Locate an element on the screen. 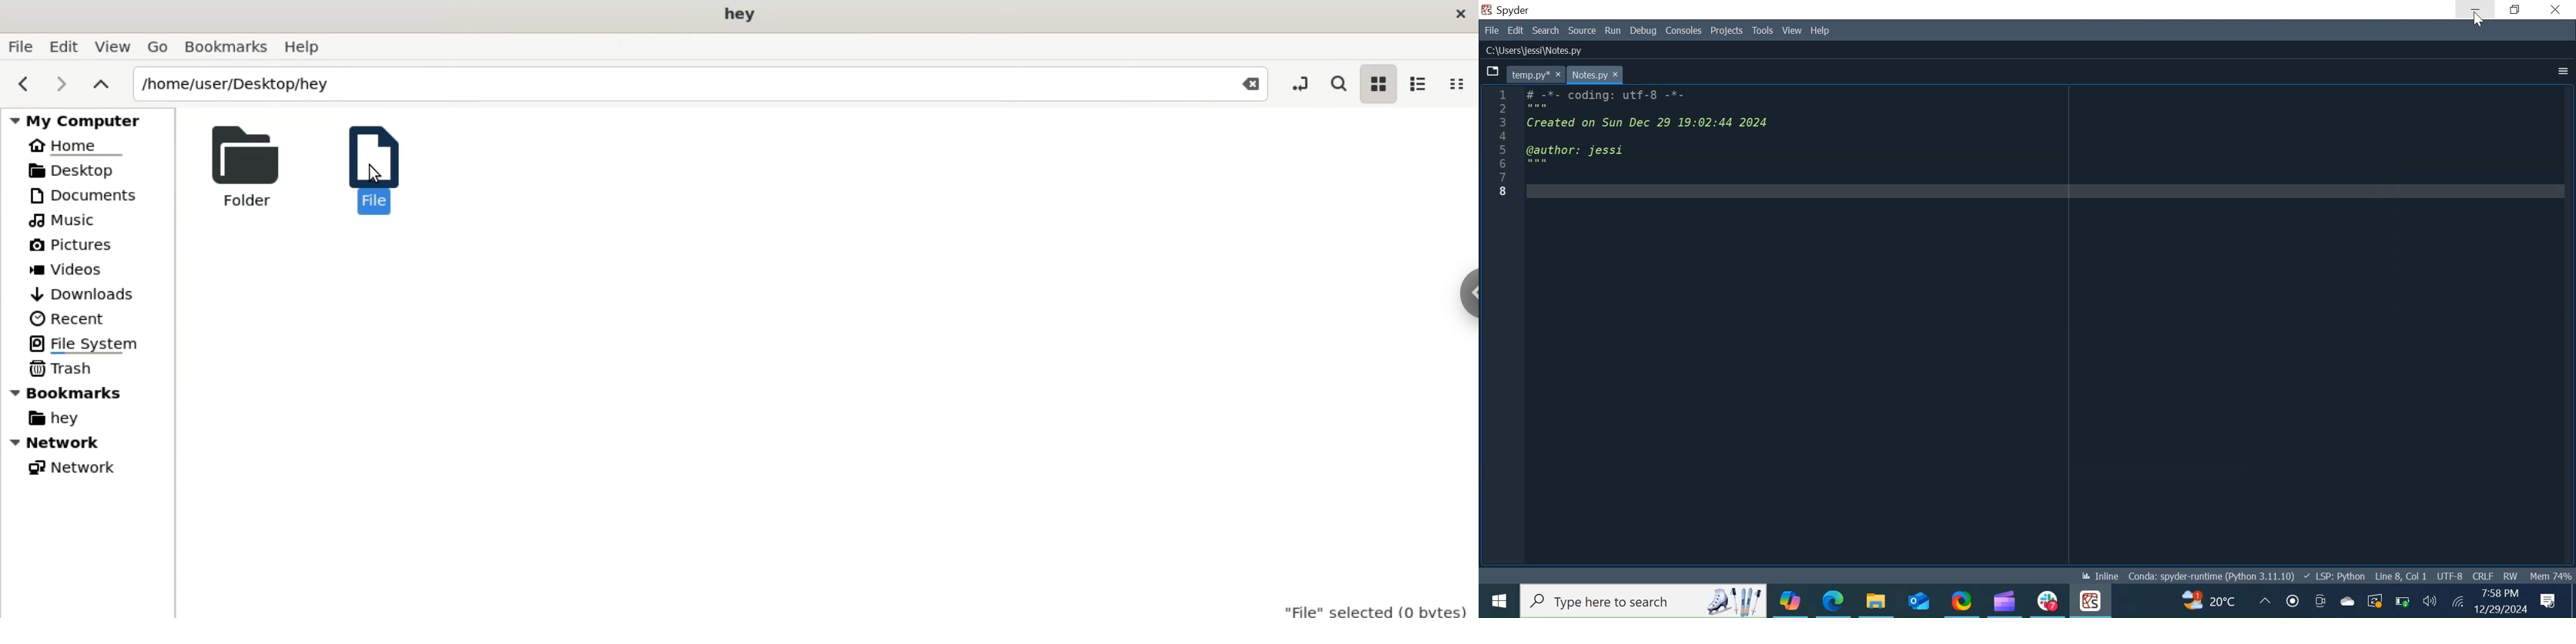 The width and height of the screenshot is (2576, 644). Projects is located at coordinates (1728, 31).